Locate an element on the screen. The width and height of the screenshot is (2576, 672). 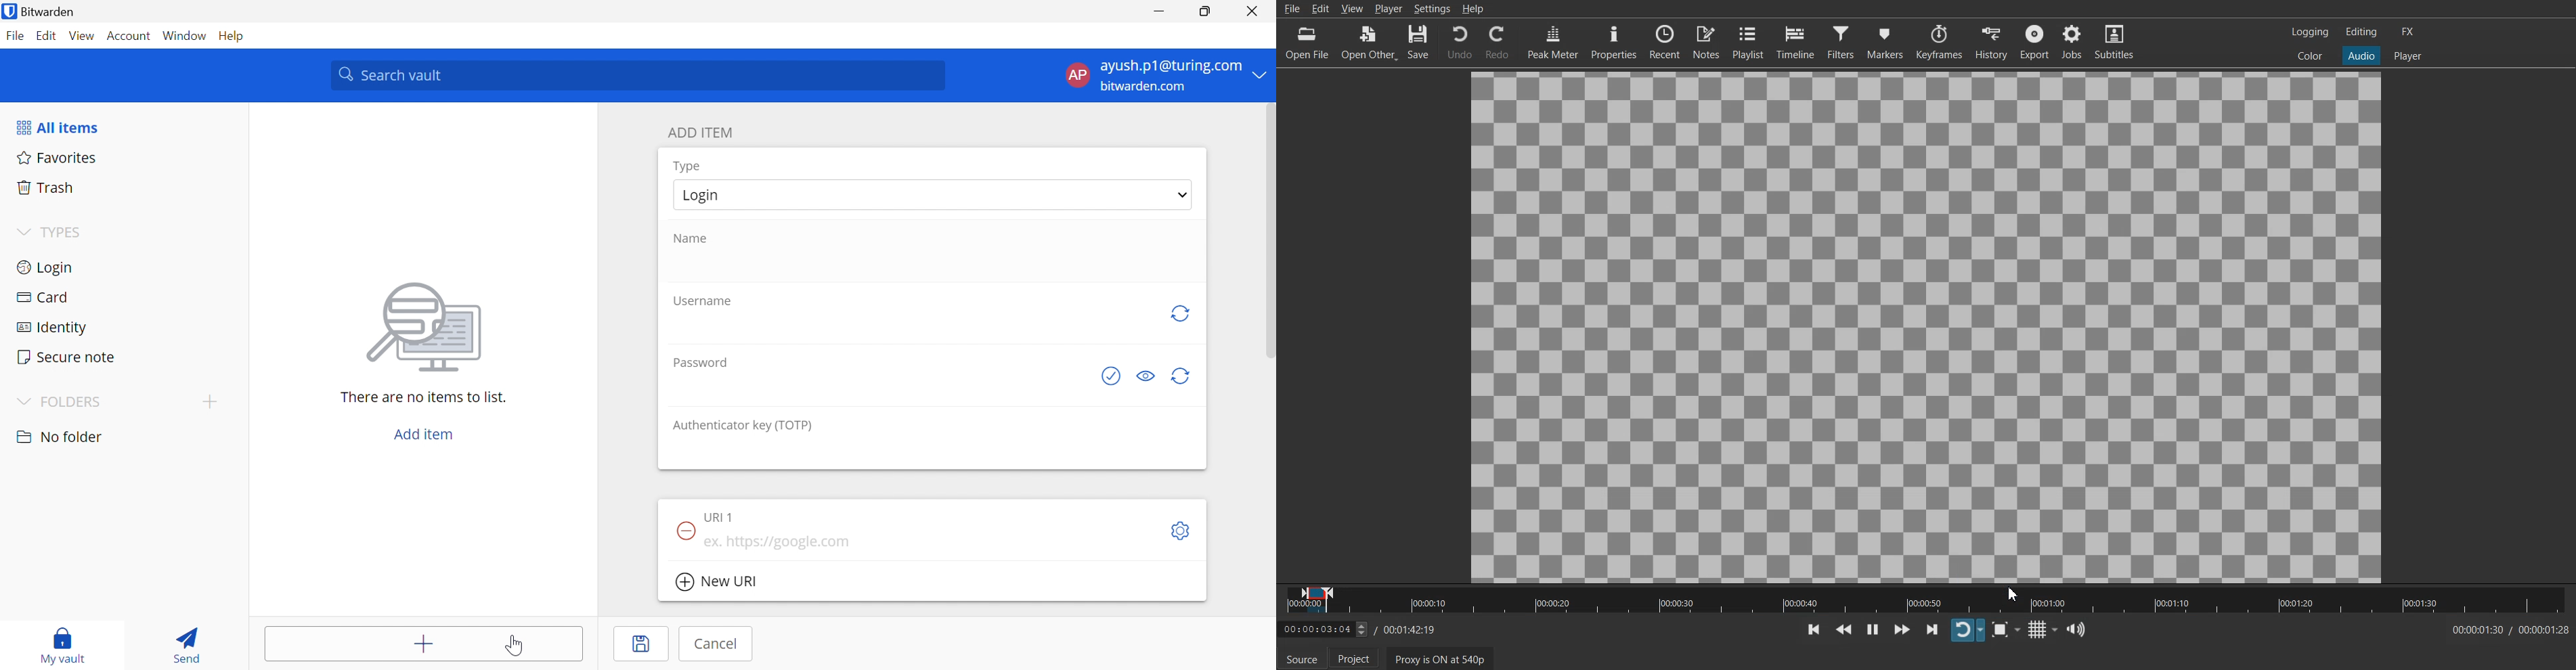
Drop Down is located at coordinates (23, 232).